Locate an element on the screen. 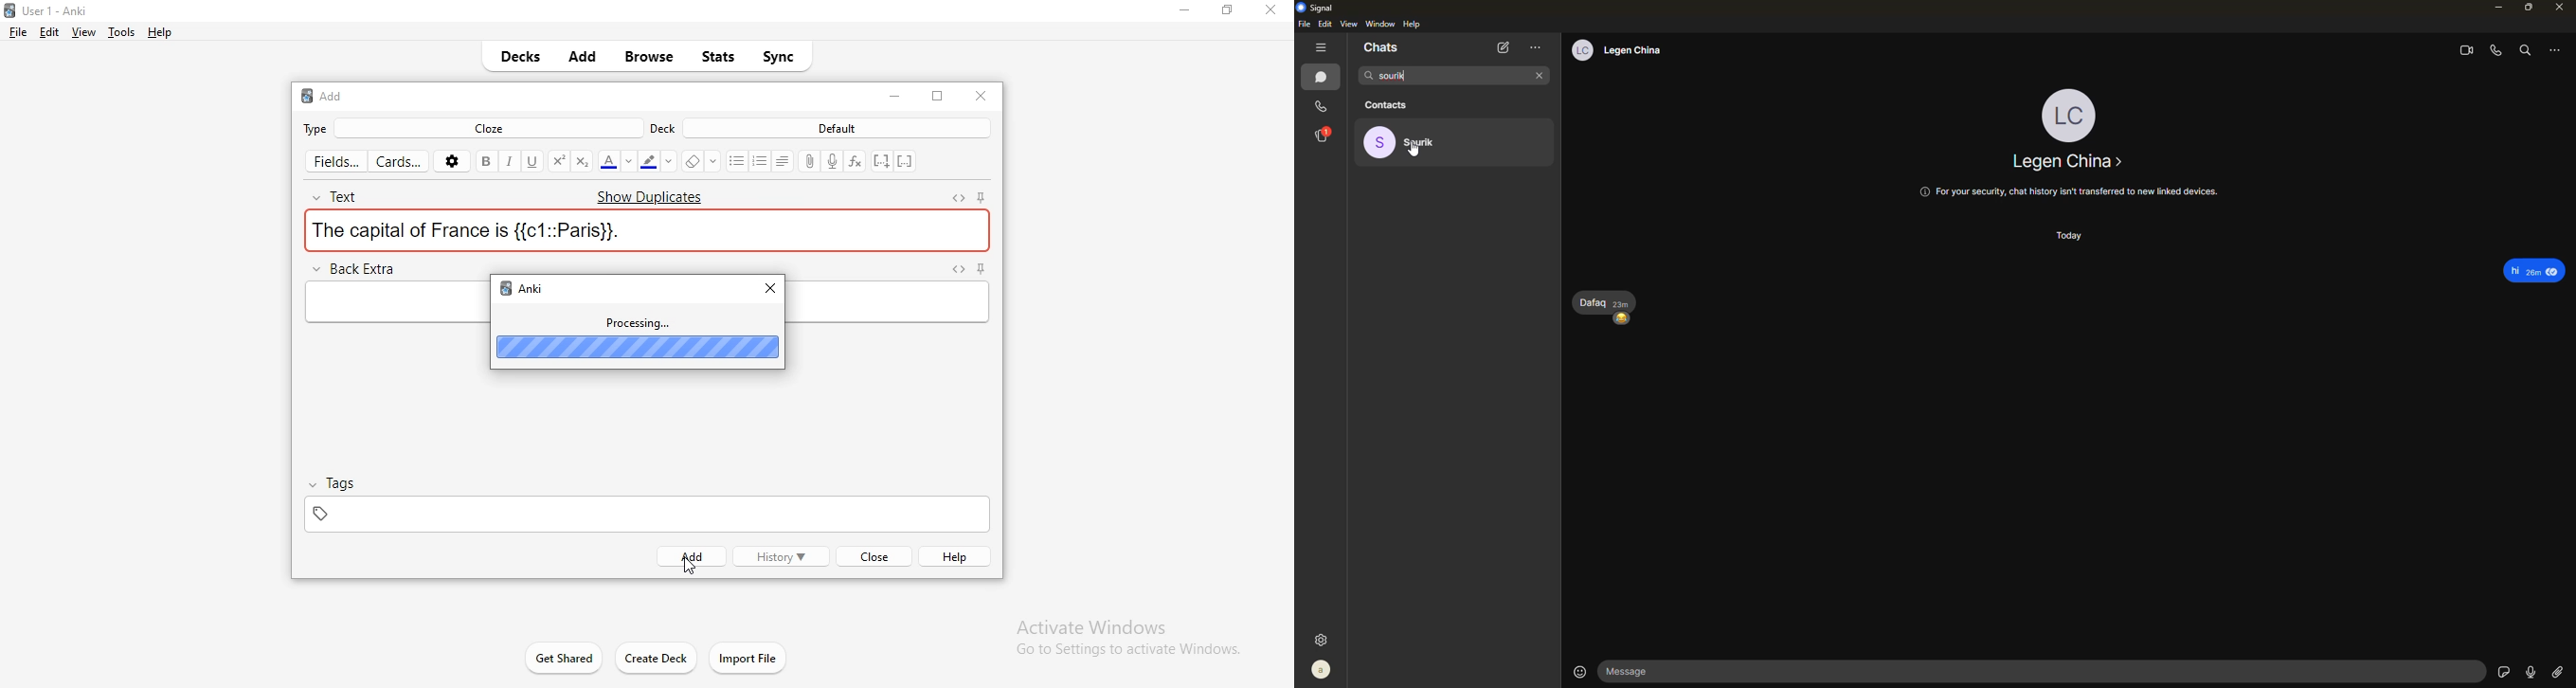  font is located at coordinates (617, 161).